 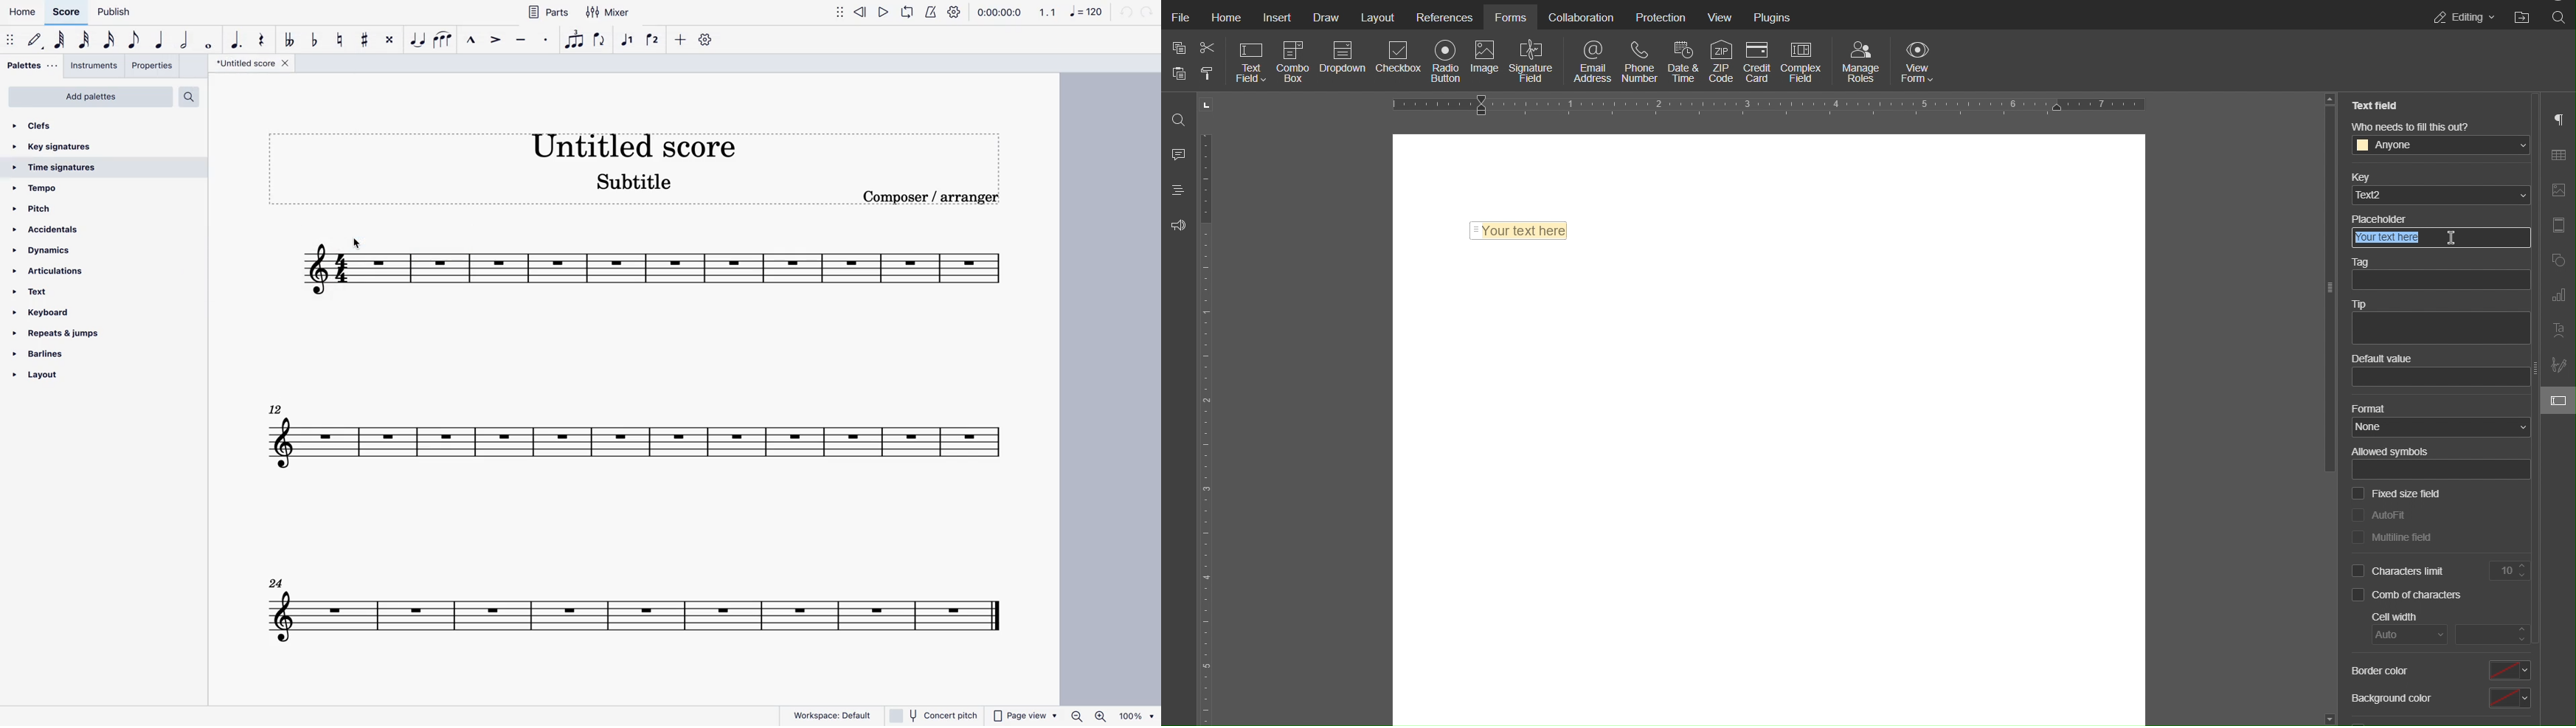 I want to click on Home, so click(x=1226, y=18).